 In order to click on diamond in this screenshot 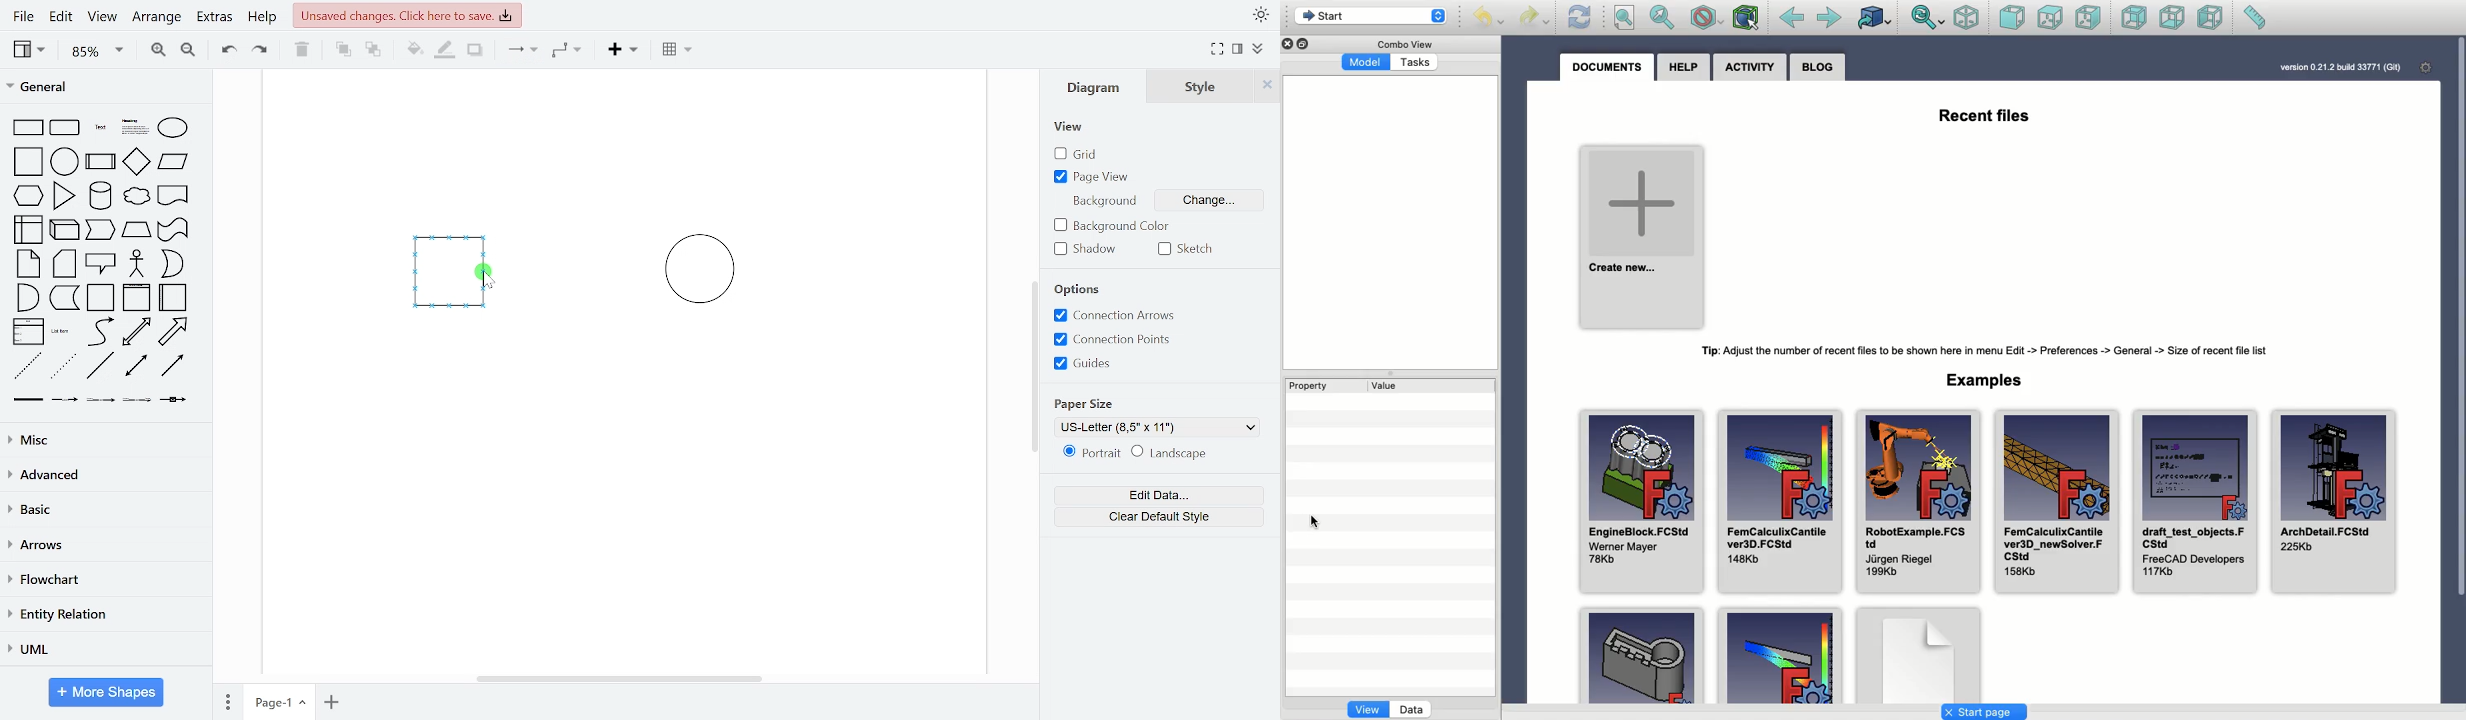, I will do `click(136, 163)`.